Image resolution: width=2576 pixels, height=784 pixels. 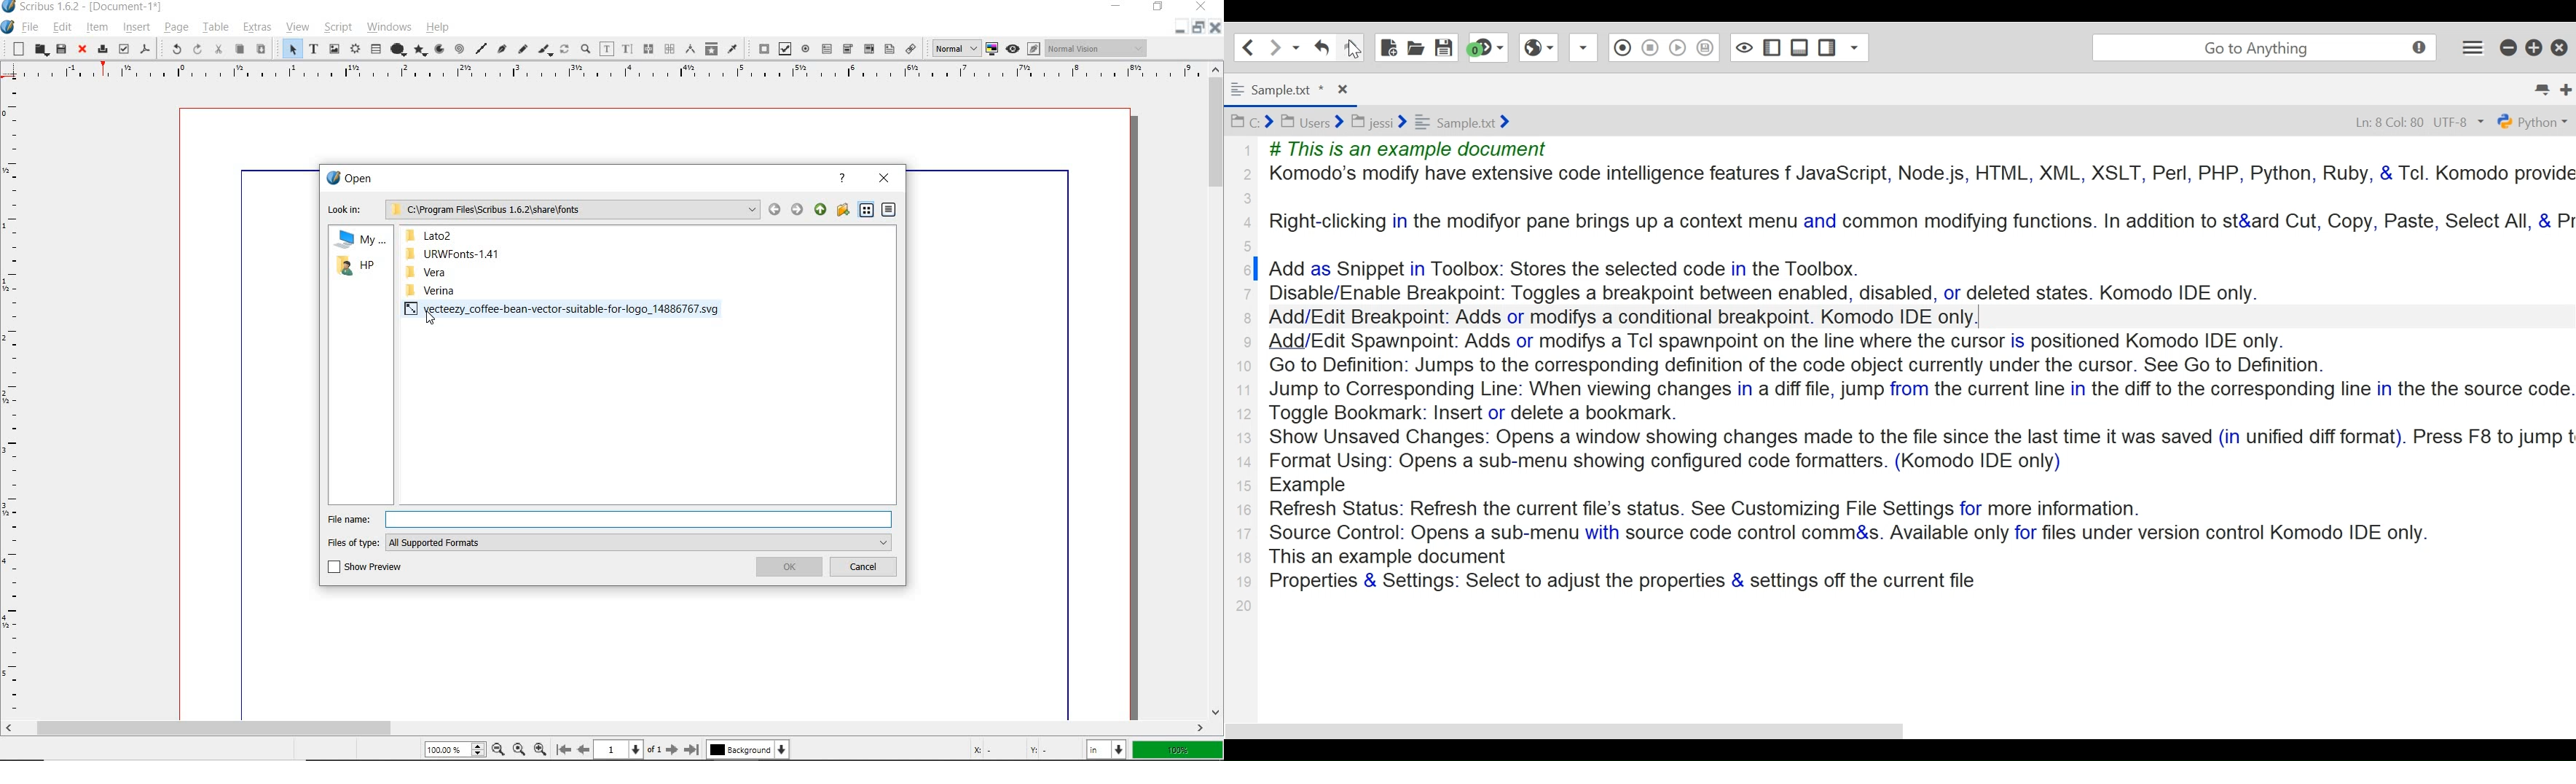 What do you see at coordinates (502, 49) in the screenshot?
I see `Bezier curve` at bounding box center [502, 49].